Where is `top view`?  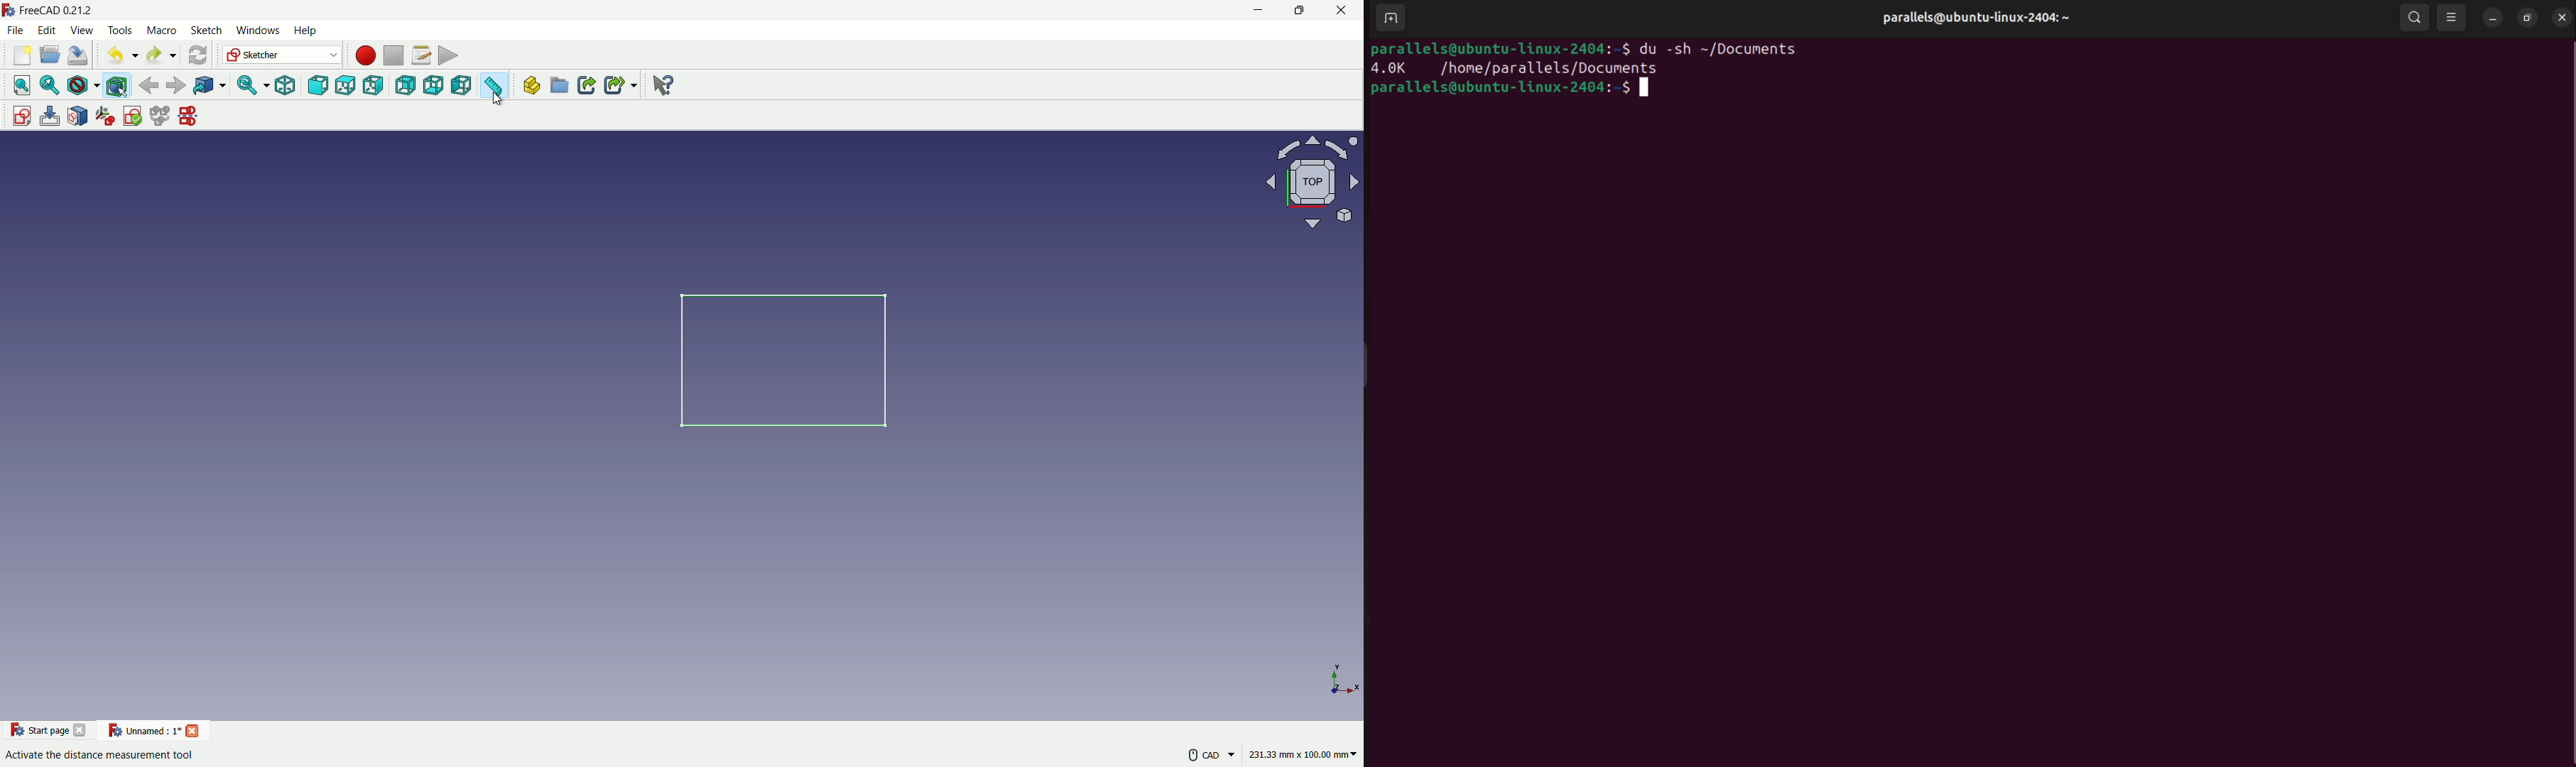
top view is located at coordinates (346, 85).